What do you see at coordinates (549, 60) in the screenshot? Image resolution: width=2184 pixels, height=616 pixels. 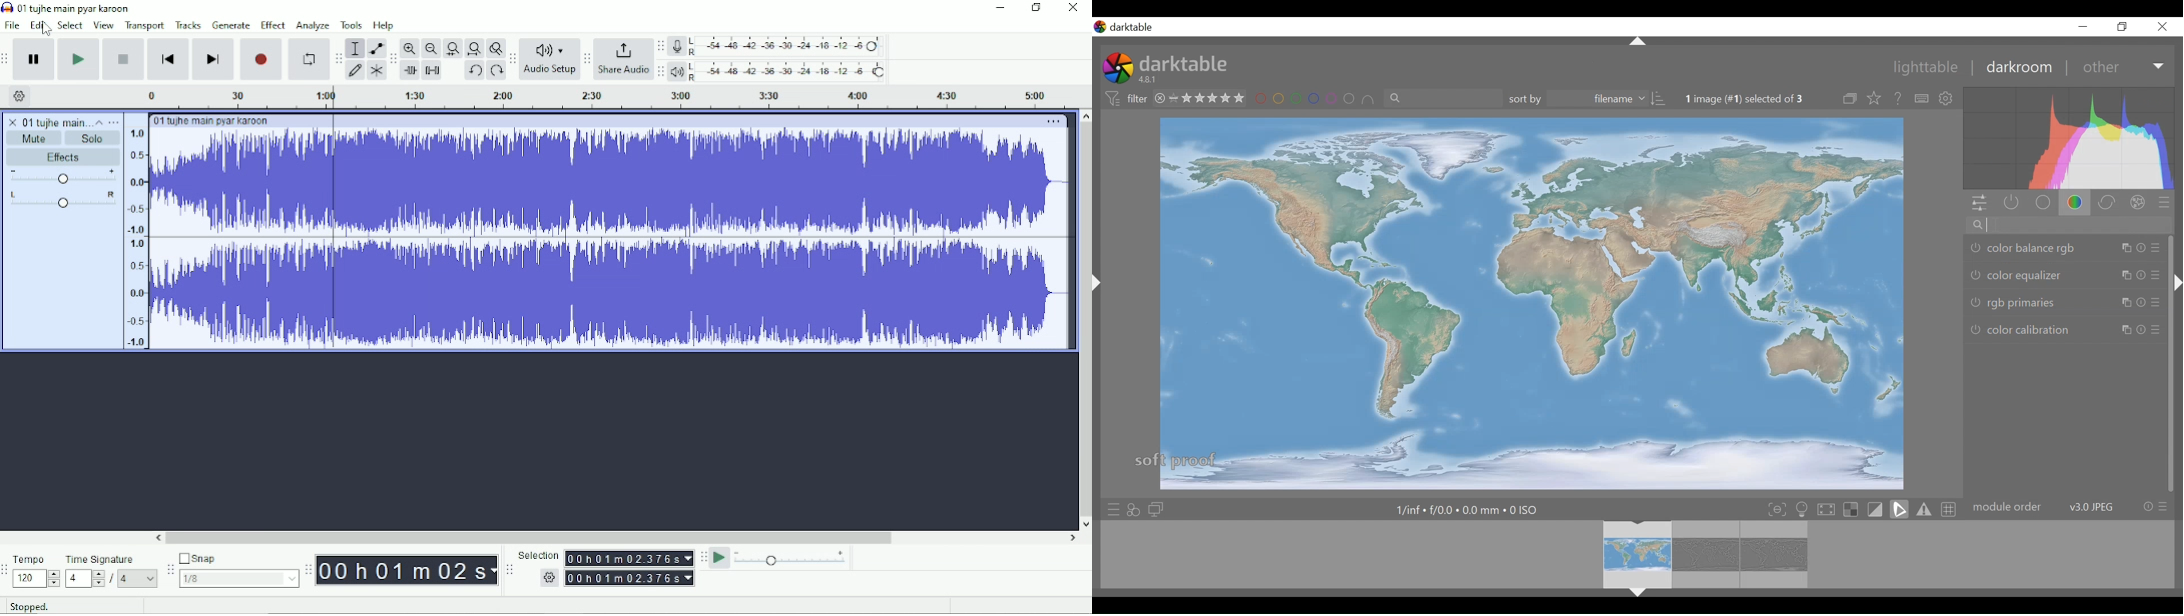 I see `Audio Setup` at bounding box center [549, 60].